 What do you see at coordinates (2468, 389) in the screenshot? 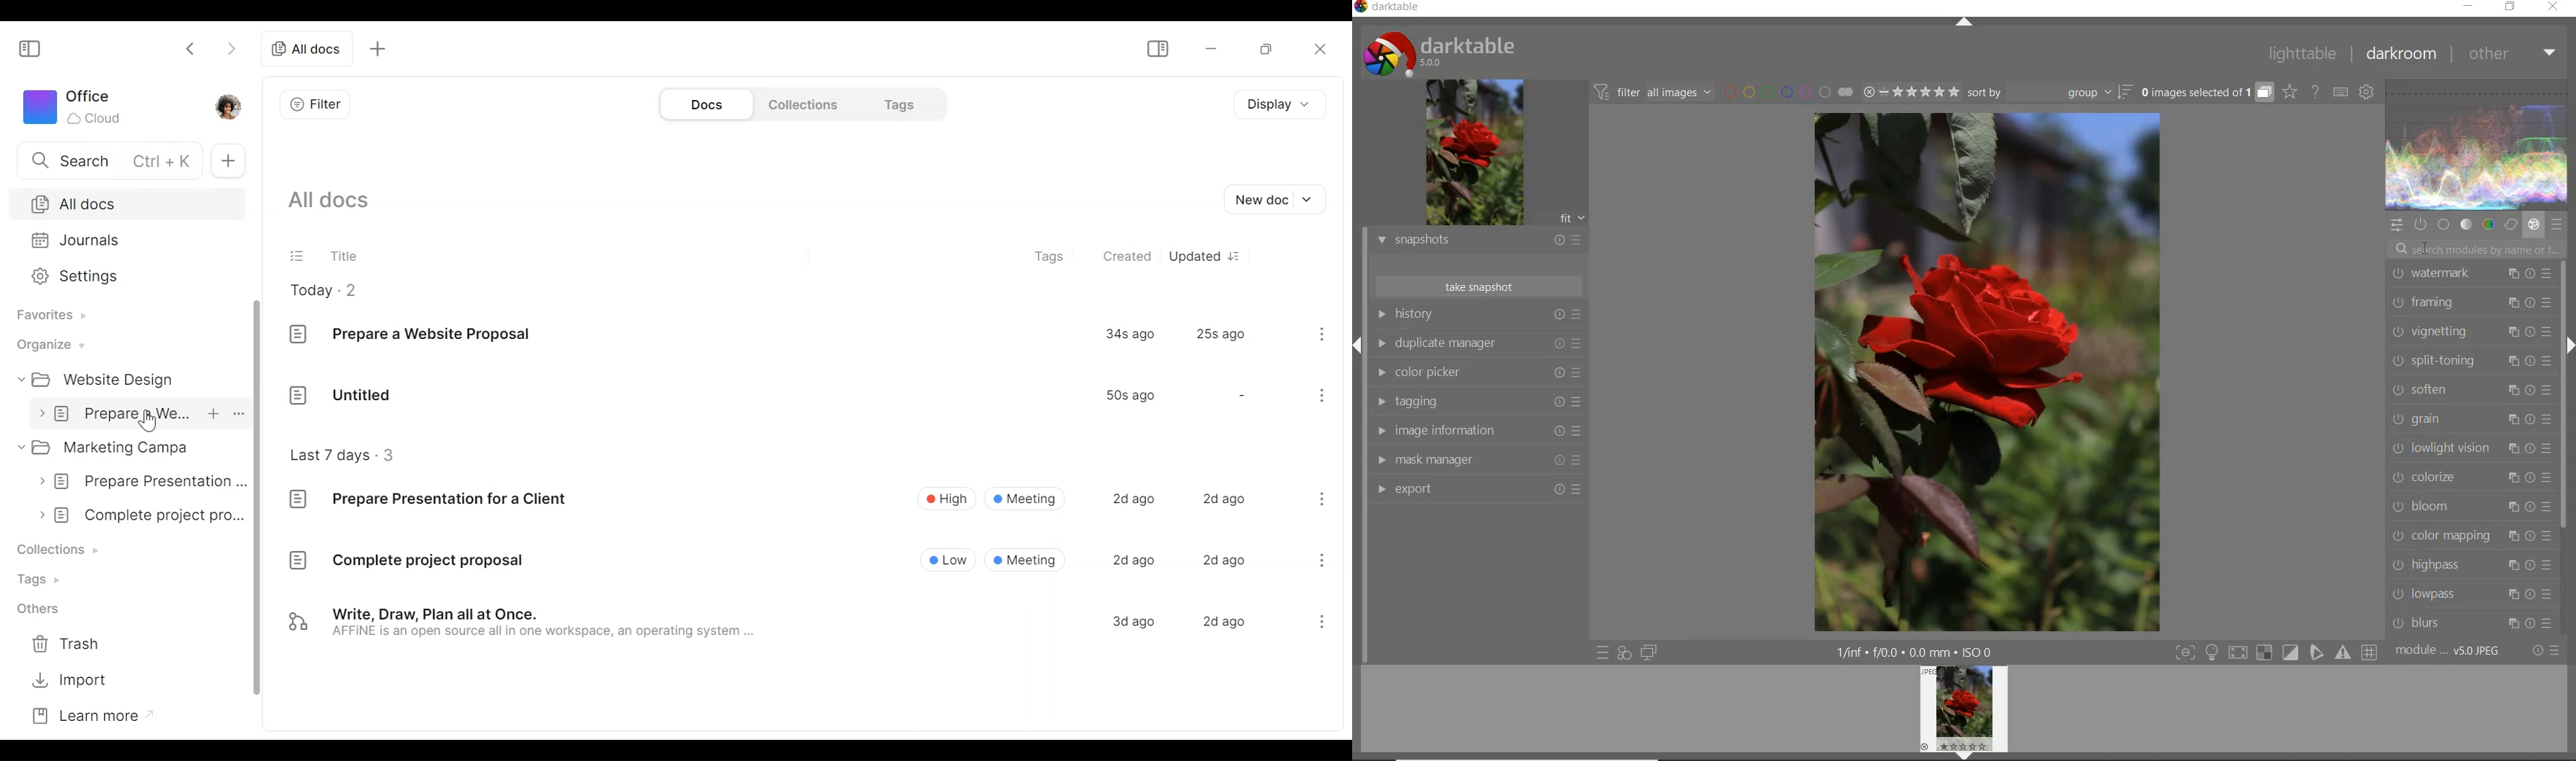
I see `soften` at bounding box center [2468, 389].